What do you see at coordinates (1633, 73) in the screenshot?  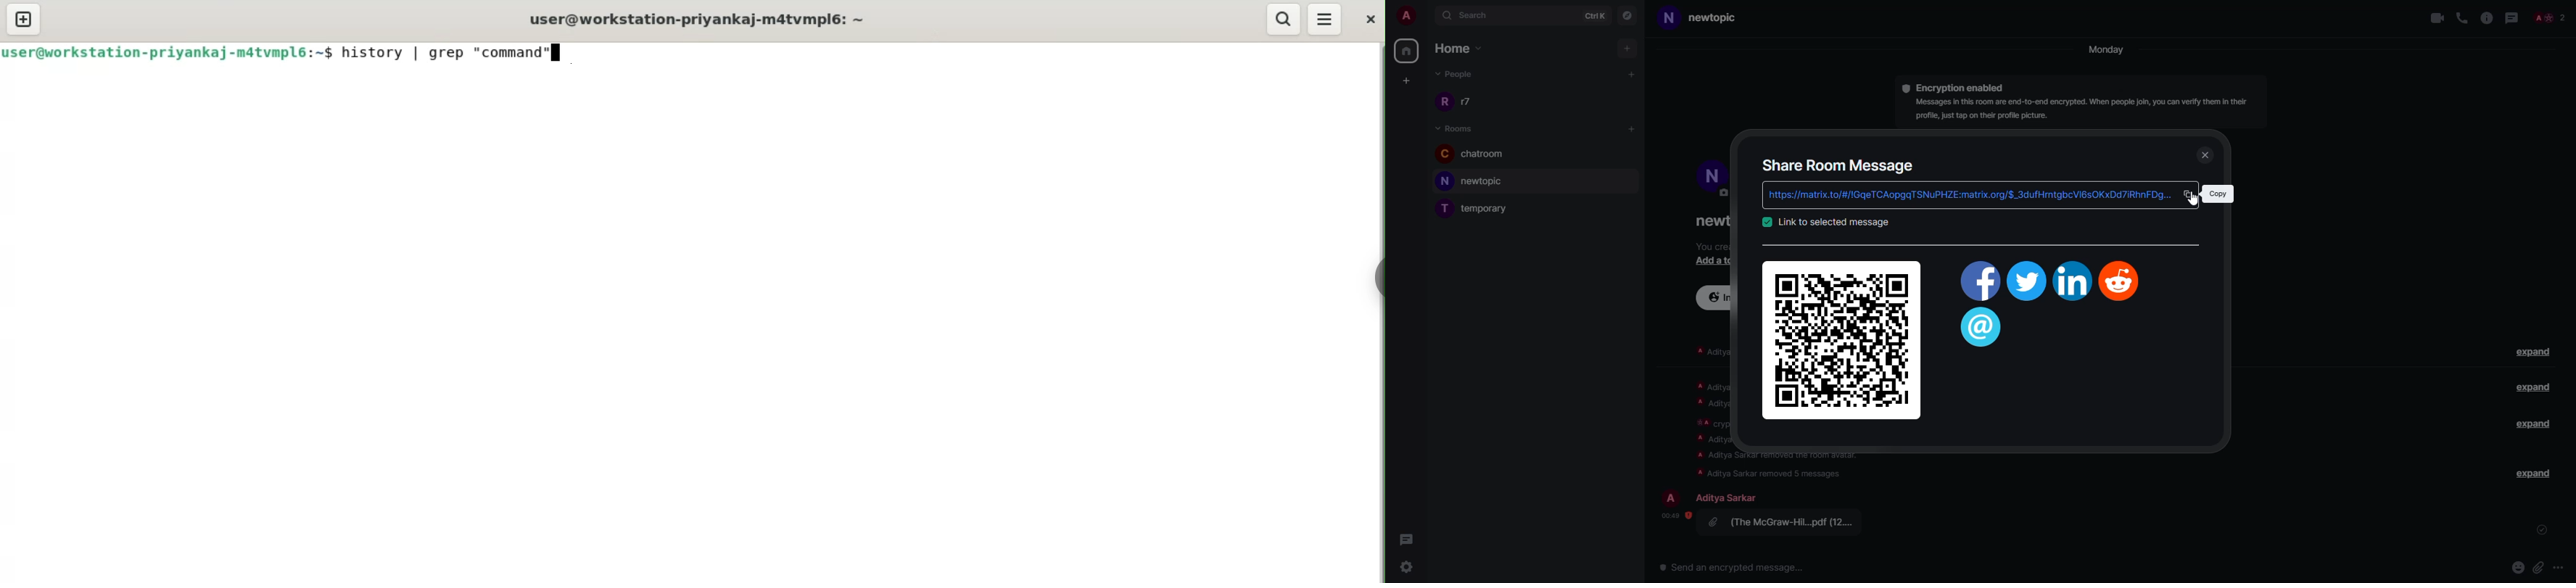 I see `add` at bounding box center [1633, 73].